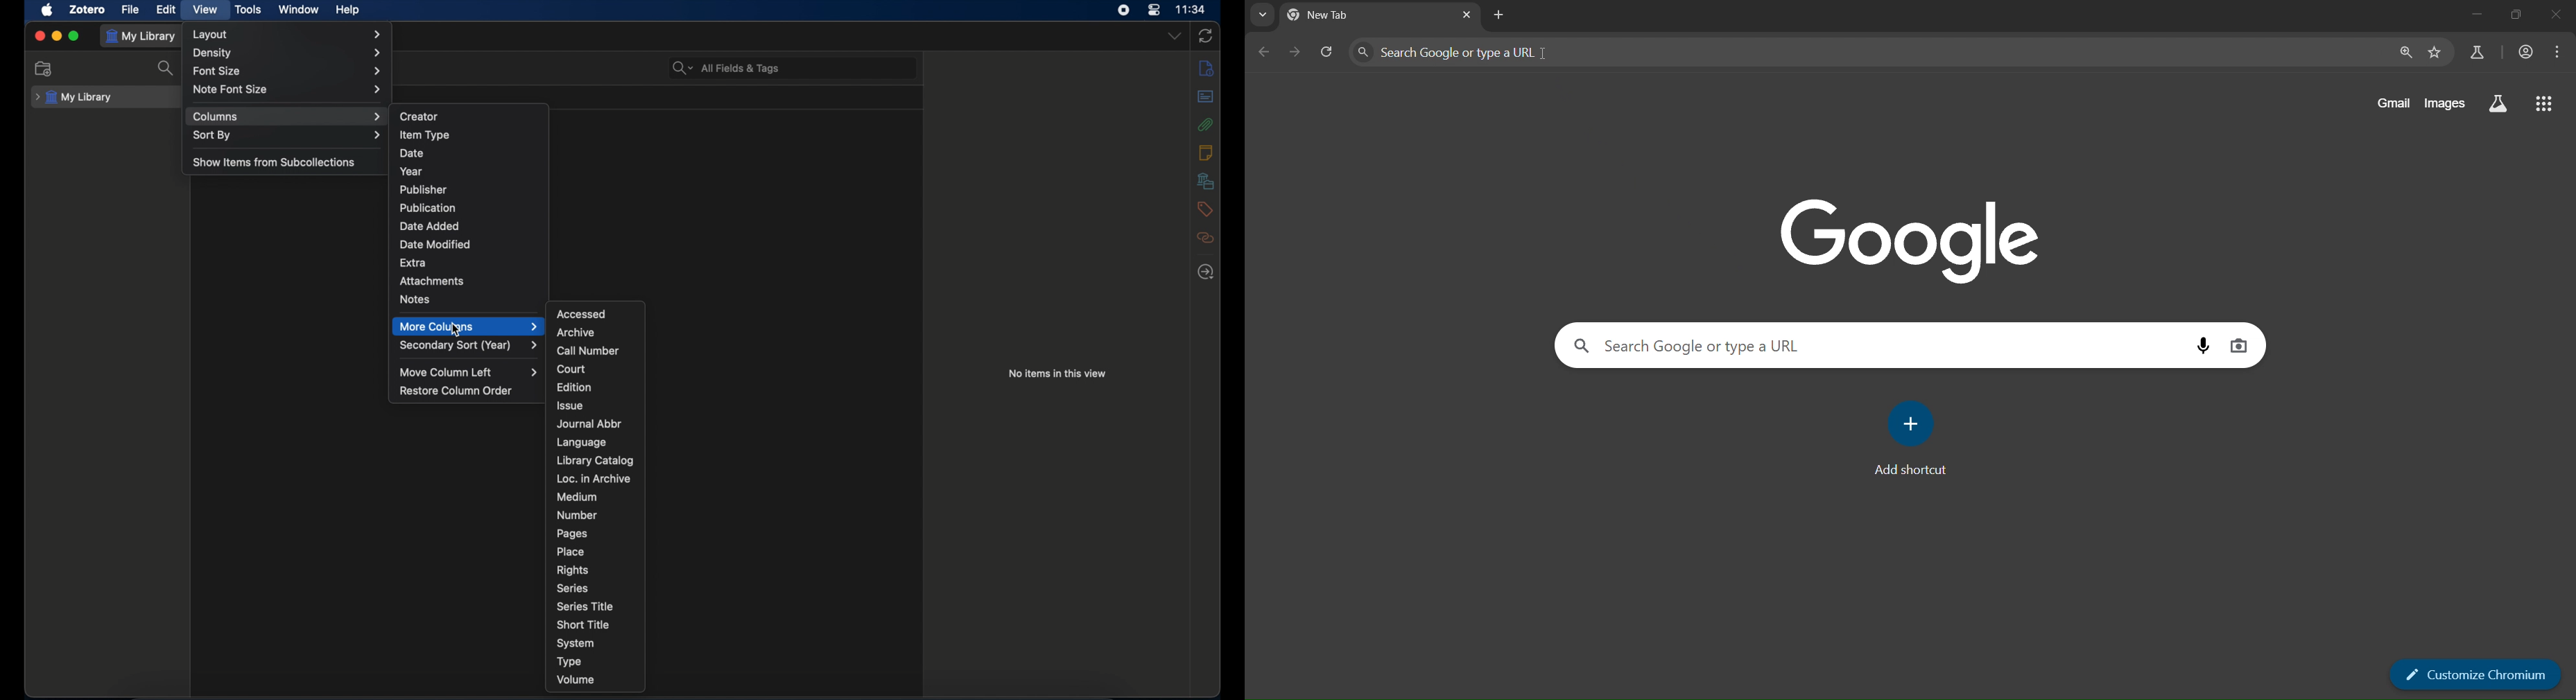  Describe the element at coordinates (571, 406) in the screenshot. I see `issue` at that location.